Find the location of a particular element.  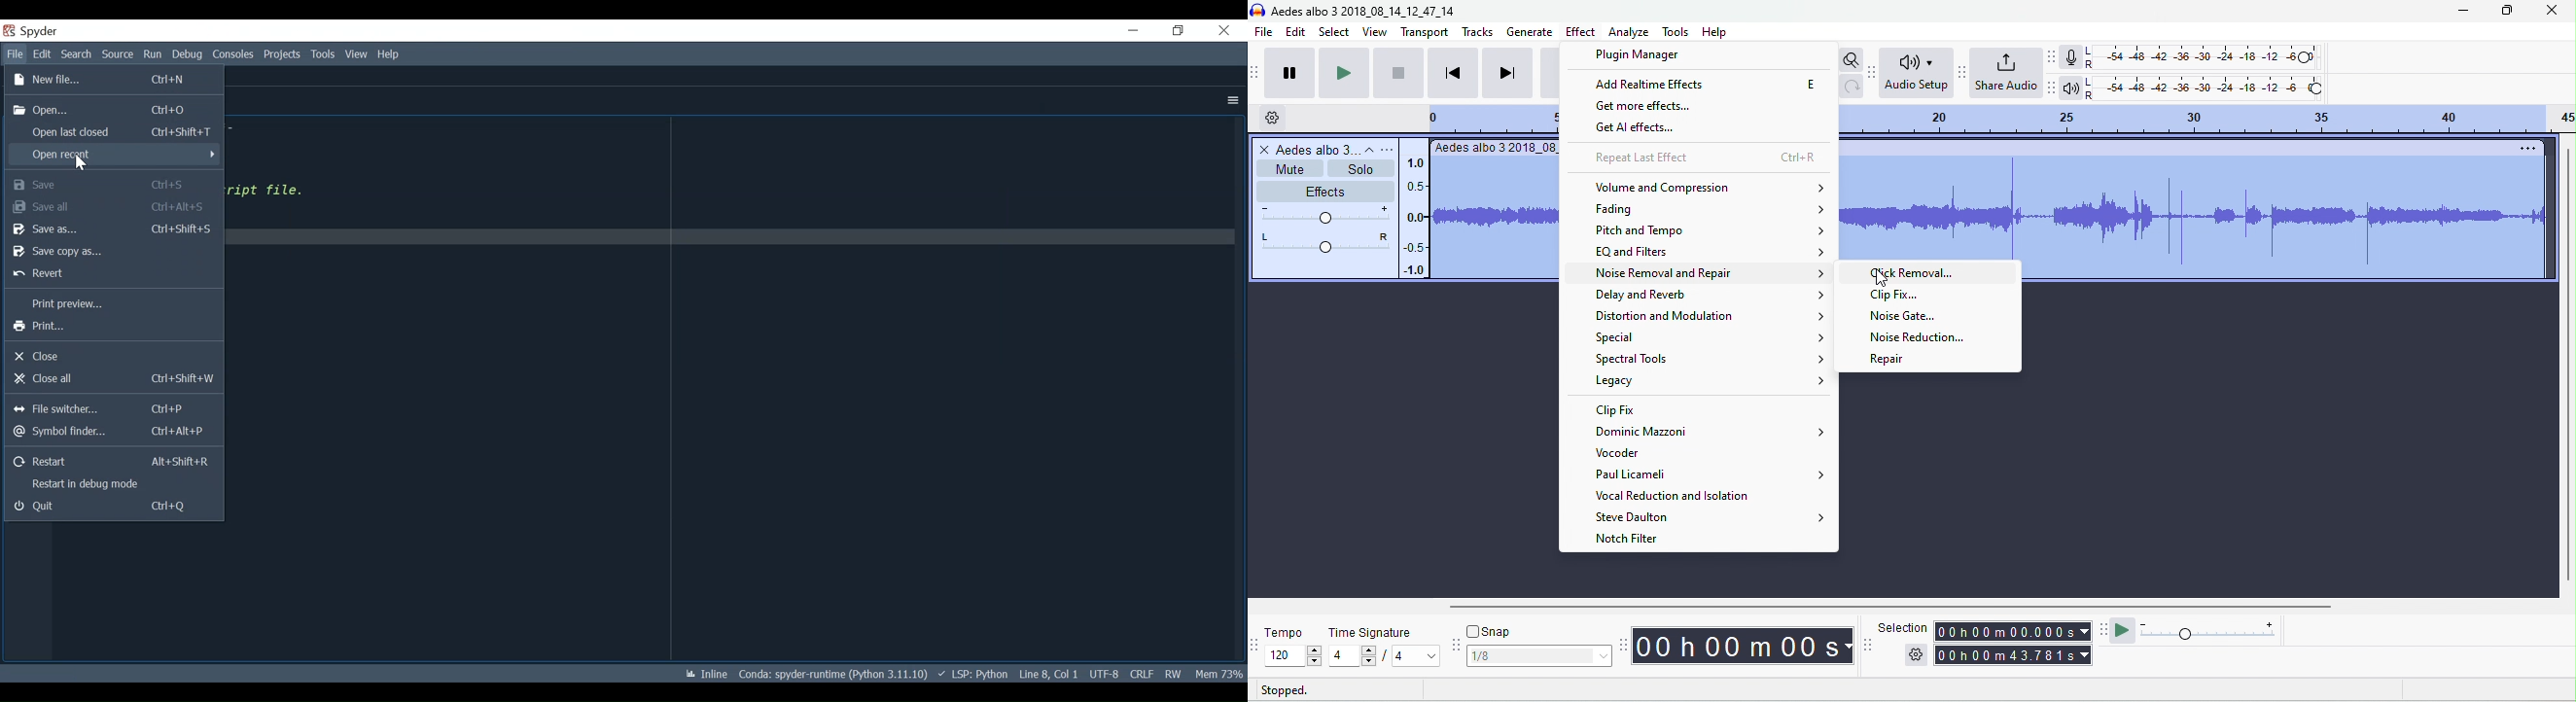

File EQL Status is located at coordinates (1140, 673).